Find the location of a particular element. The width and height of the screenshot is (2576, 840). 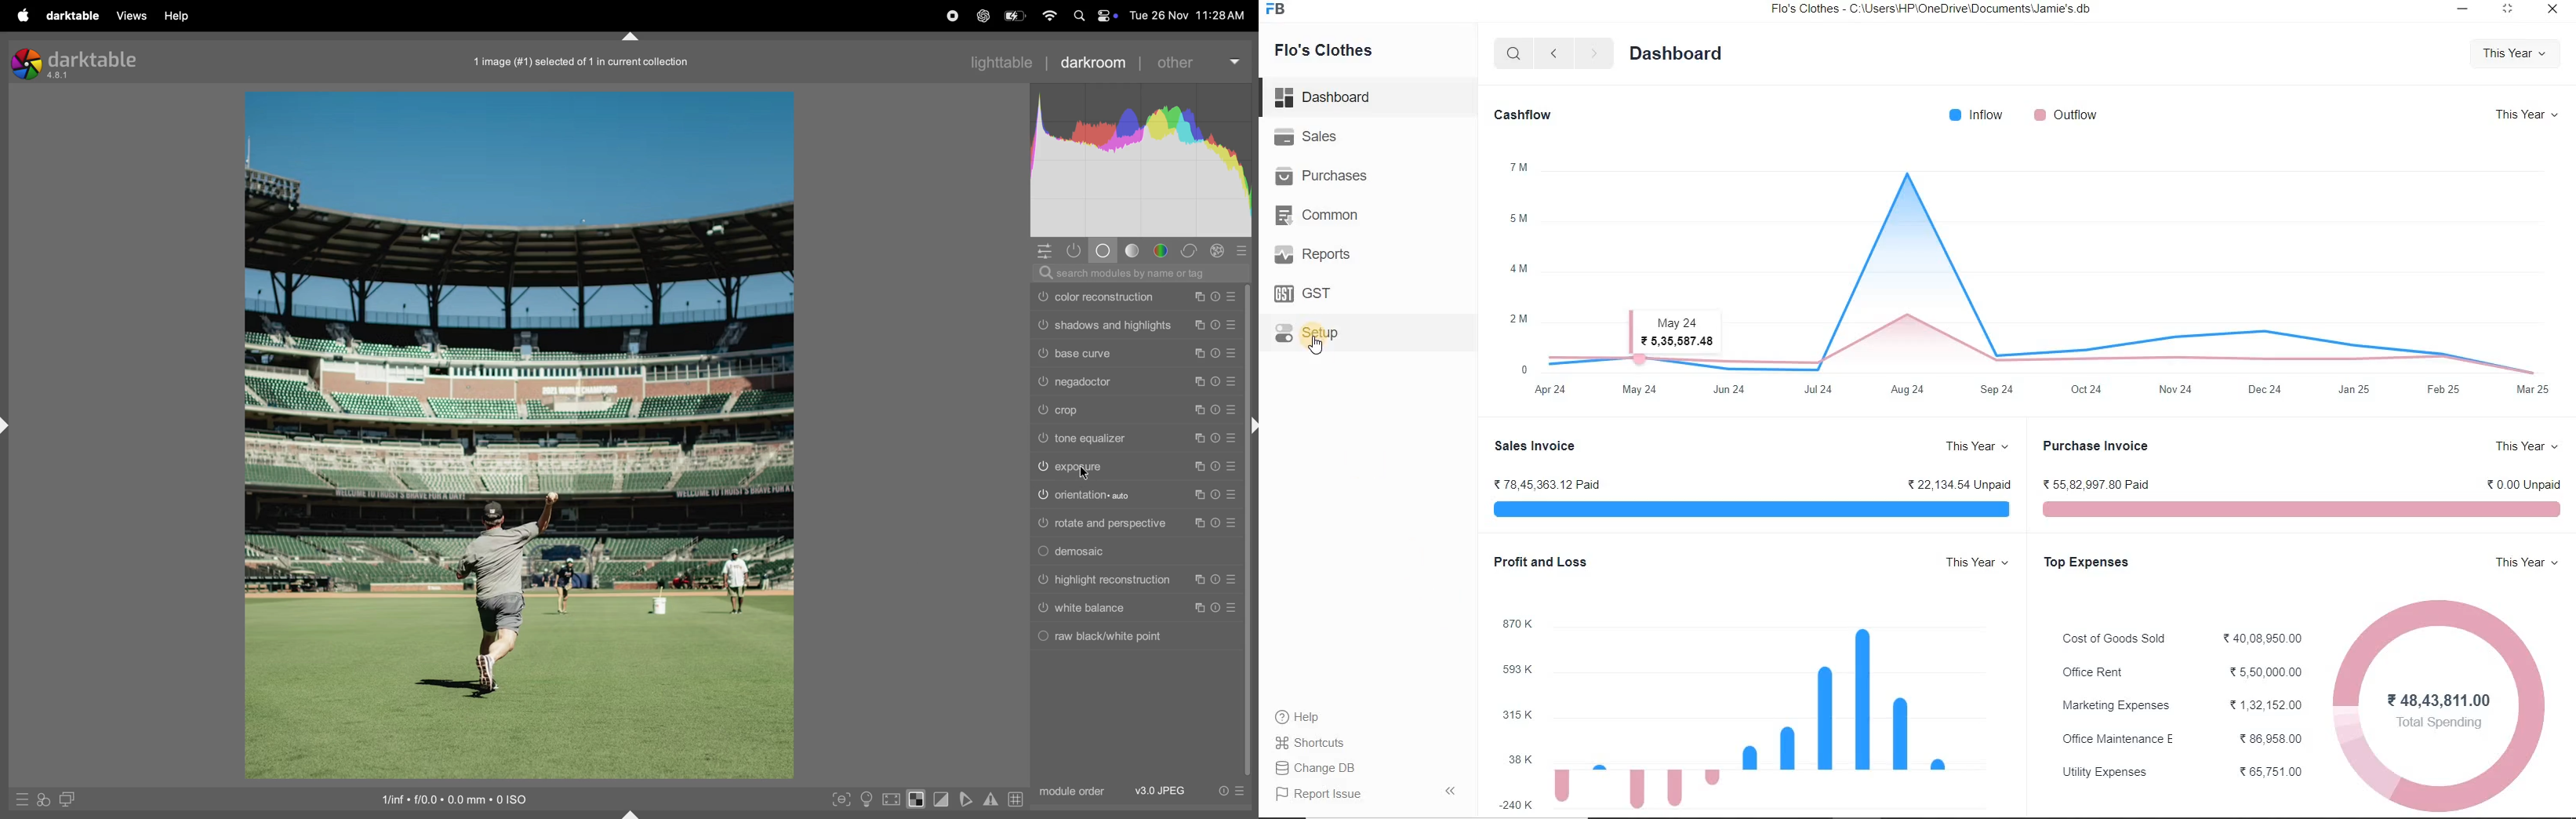

Sales Invoice is located at coordinates (1536, 446).